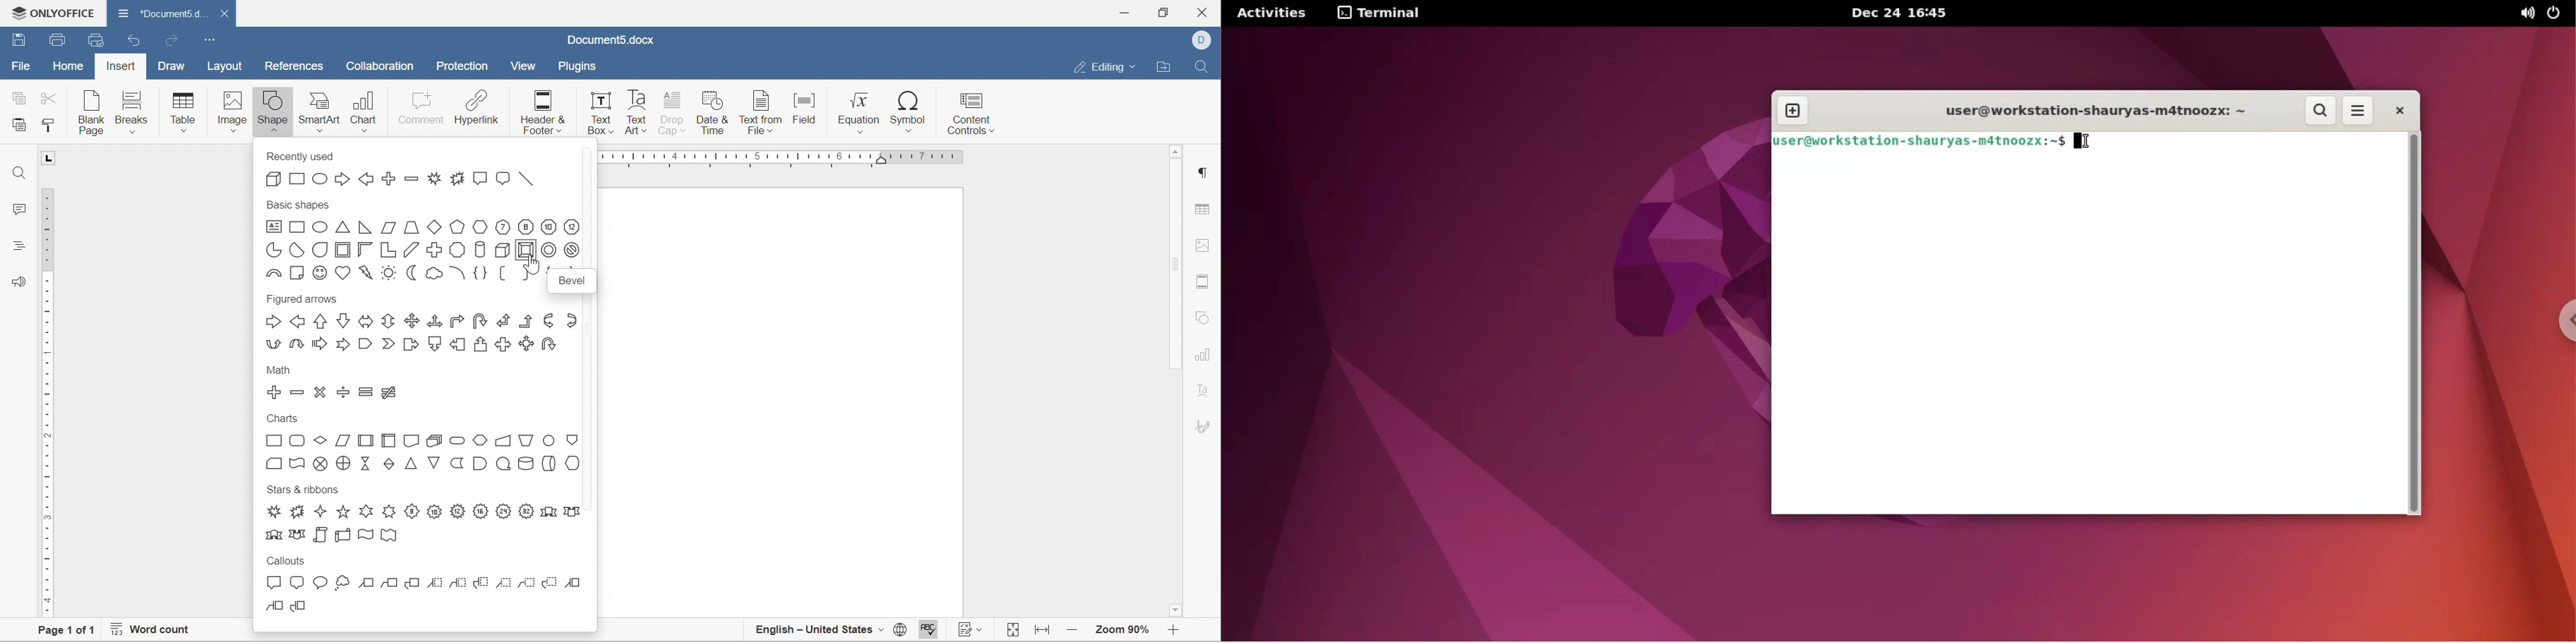  I want to click on image settings, so click(1208, 245).